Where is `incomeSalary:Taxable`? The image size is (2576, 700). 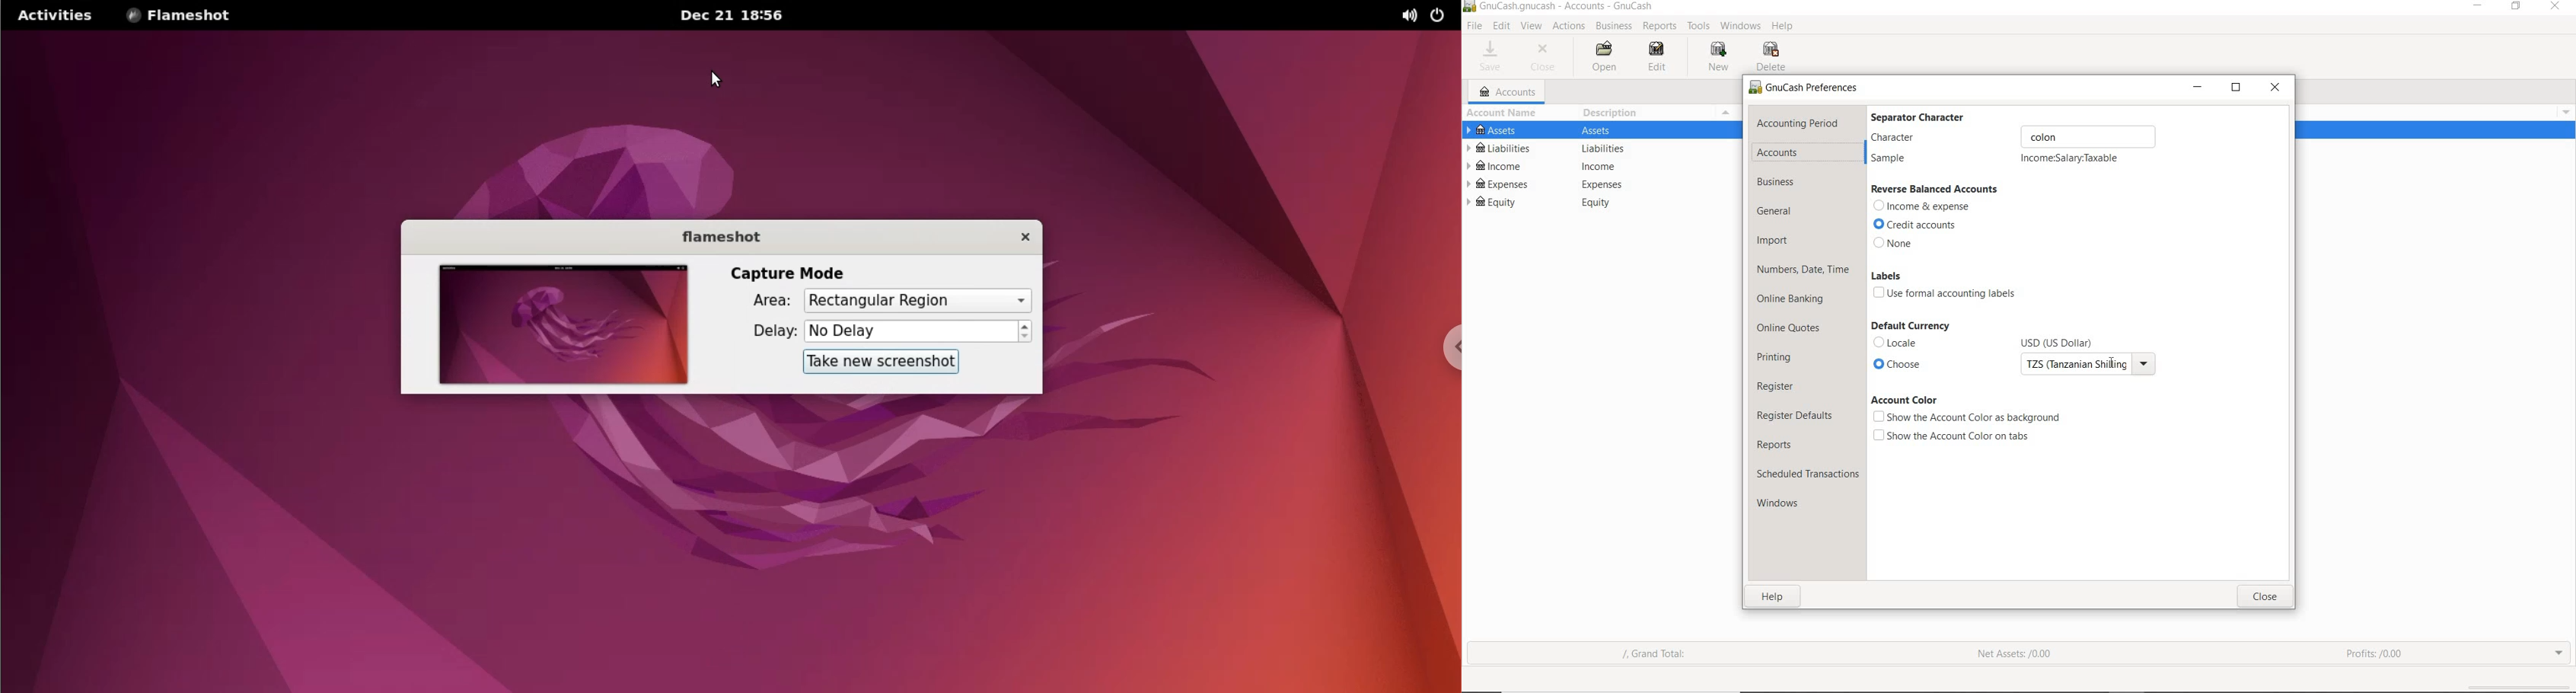 incomeSalary:Taxable is located at coordinates (2071, 159).